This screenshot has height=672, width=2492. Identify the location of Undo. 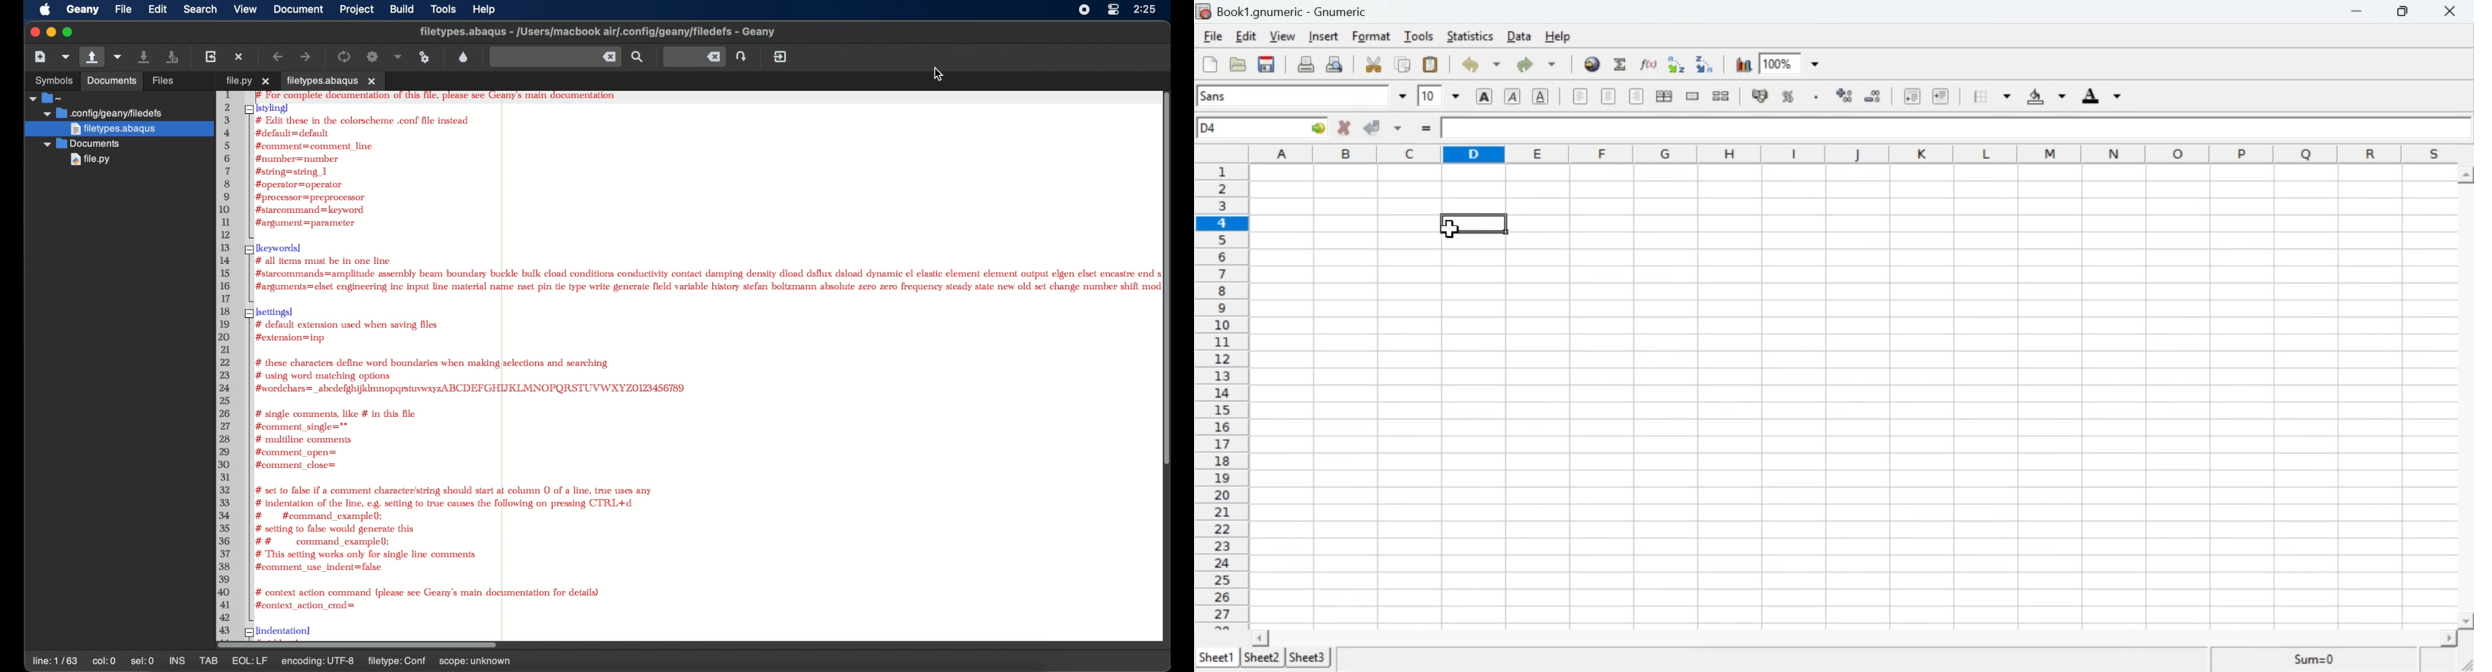
(1481, 65).